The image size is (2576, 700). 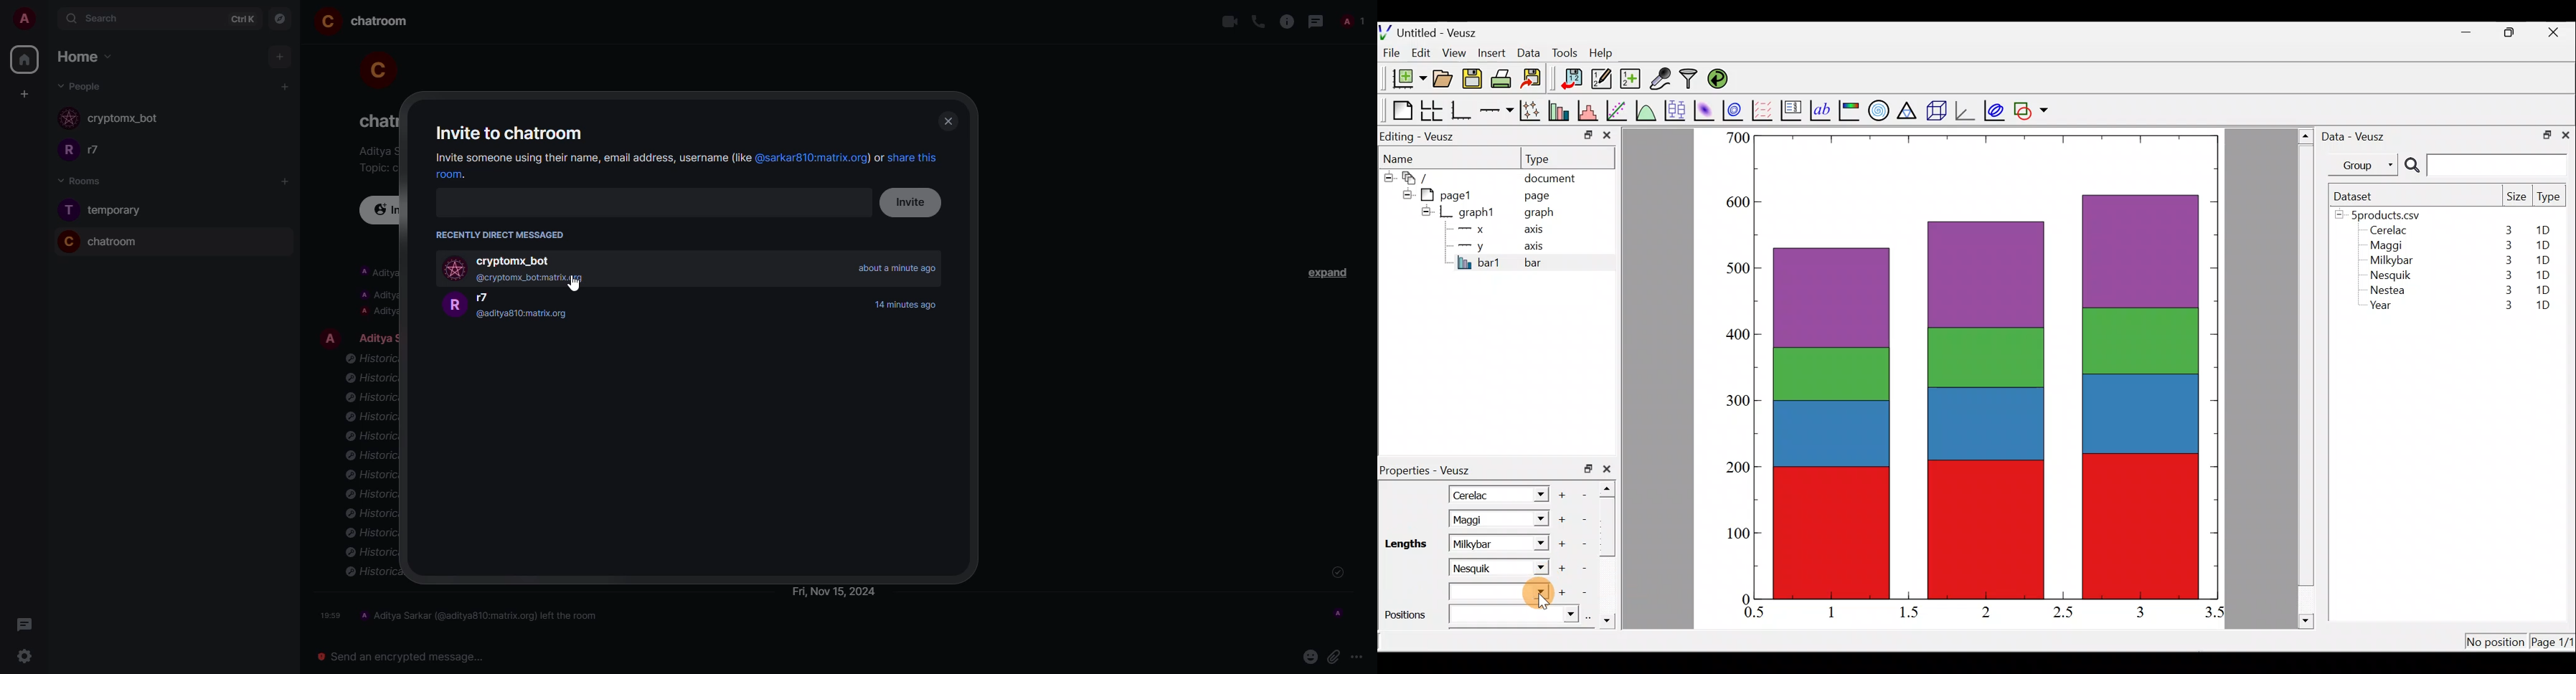 I want to click on bot, so click(x=519, y=260).